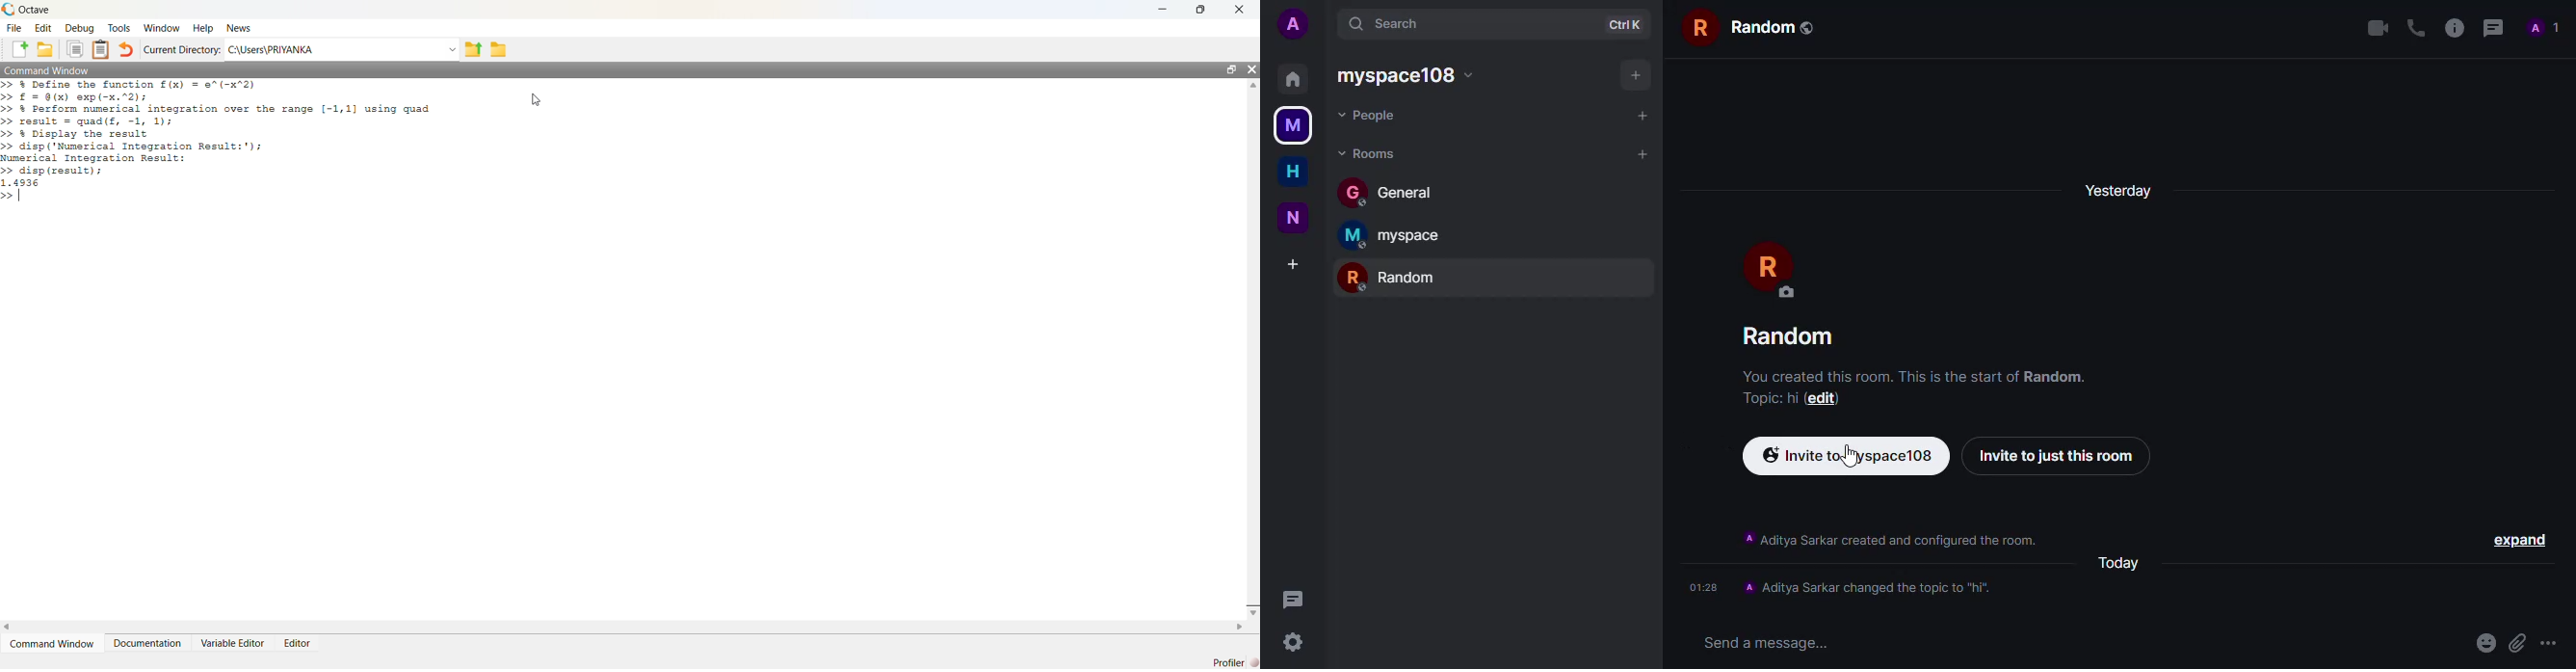 The height and width of the screenshot is (672, 2576). I want to click on rooms, so click(1369, 155).